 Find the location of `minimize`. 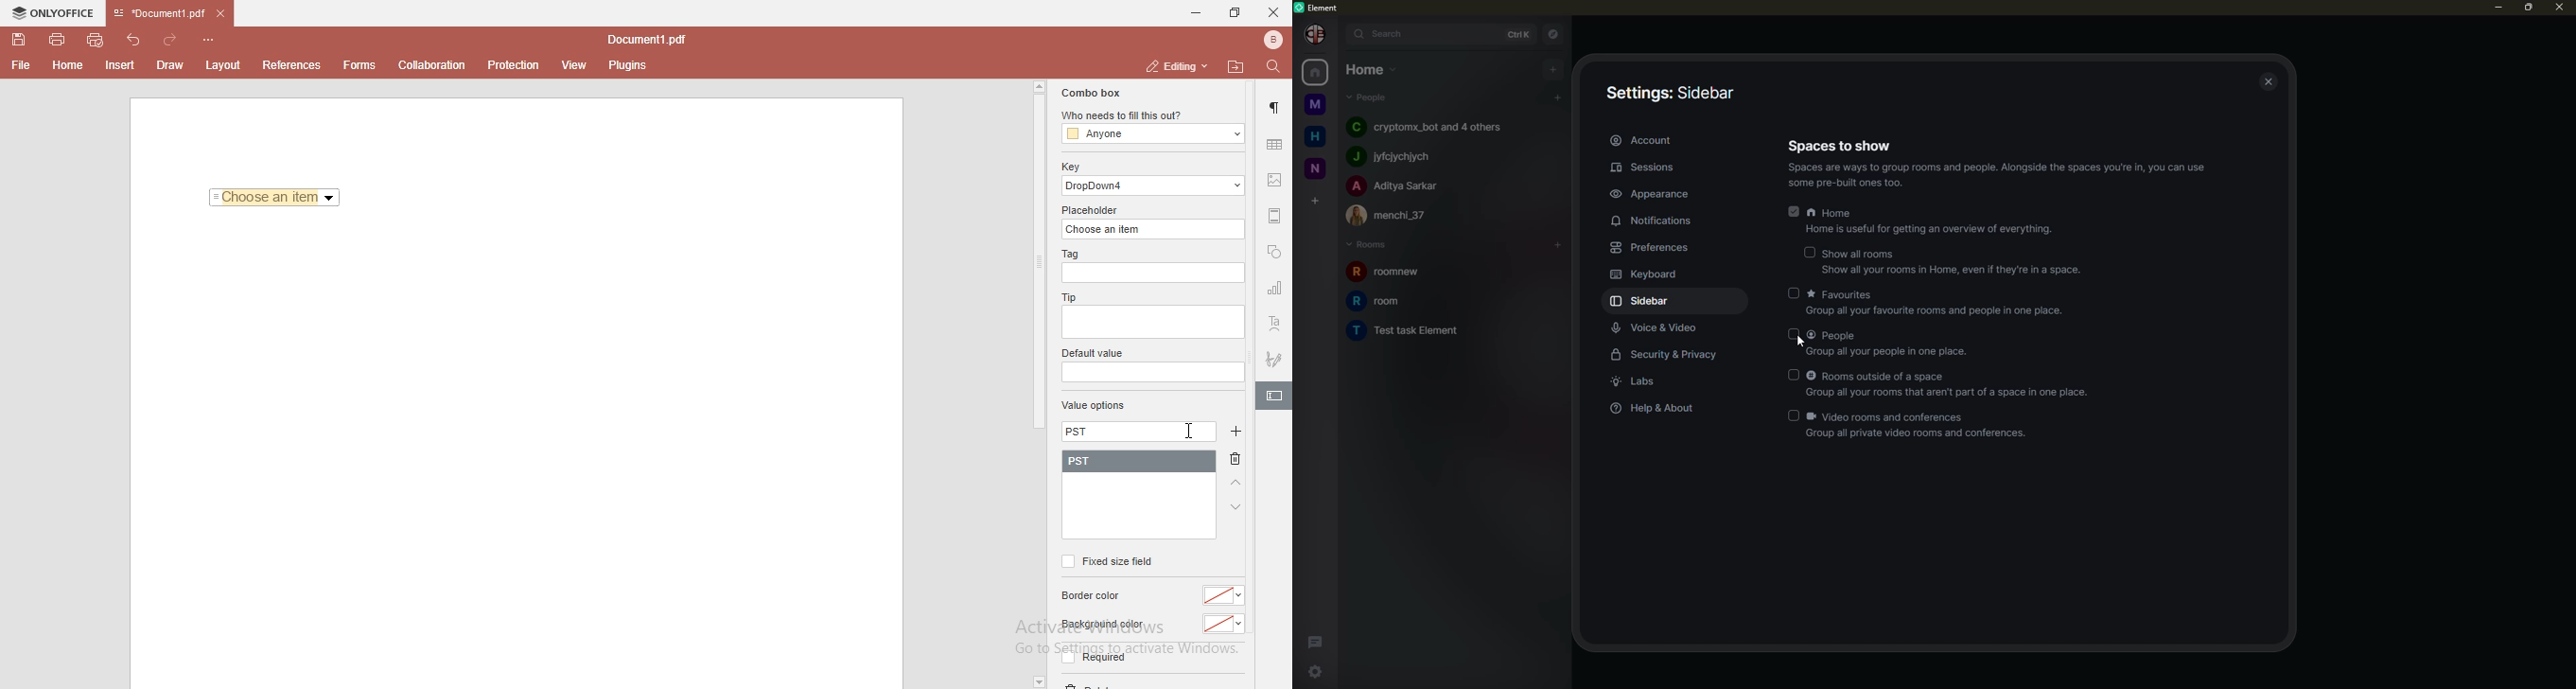

minimize is located at coordinates (2493, 7).